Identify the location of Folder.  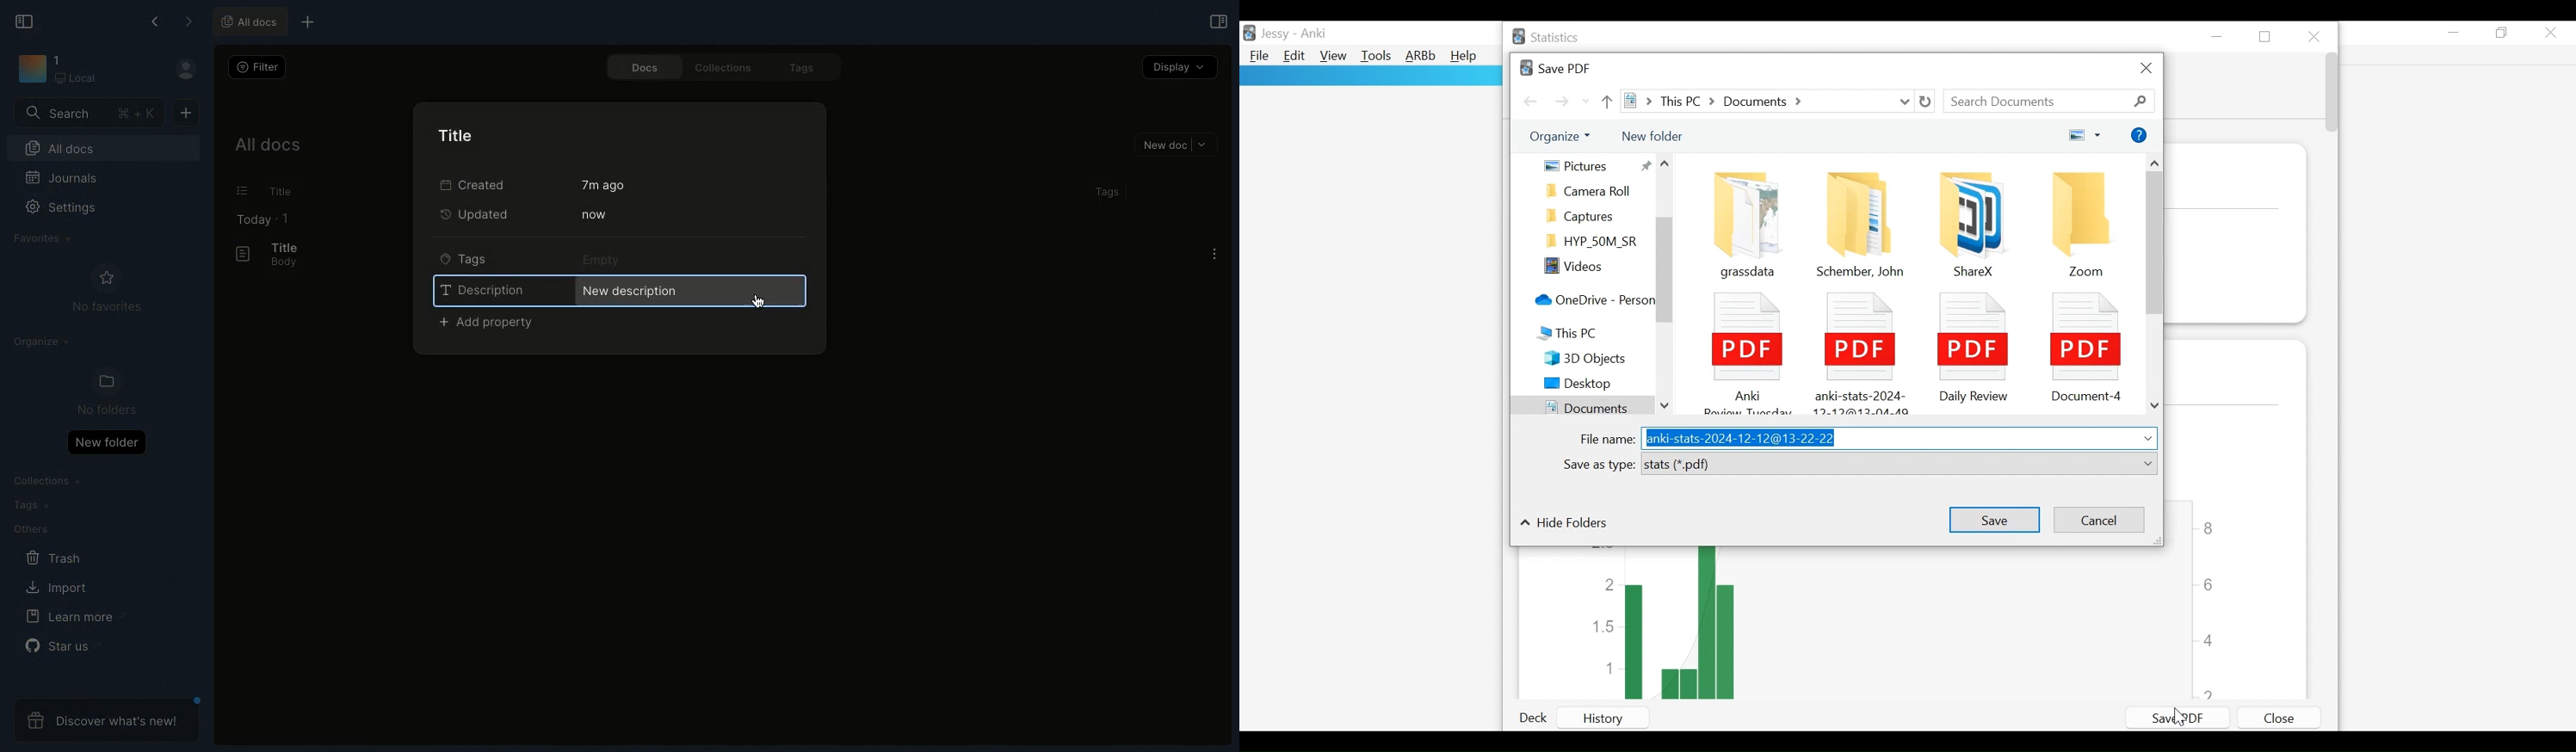
(1593, 242).